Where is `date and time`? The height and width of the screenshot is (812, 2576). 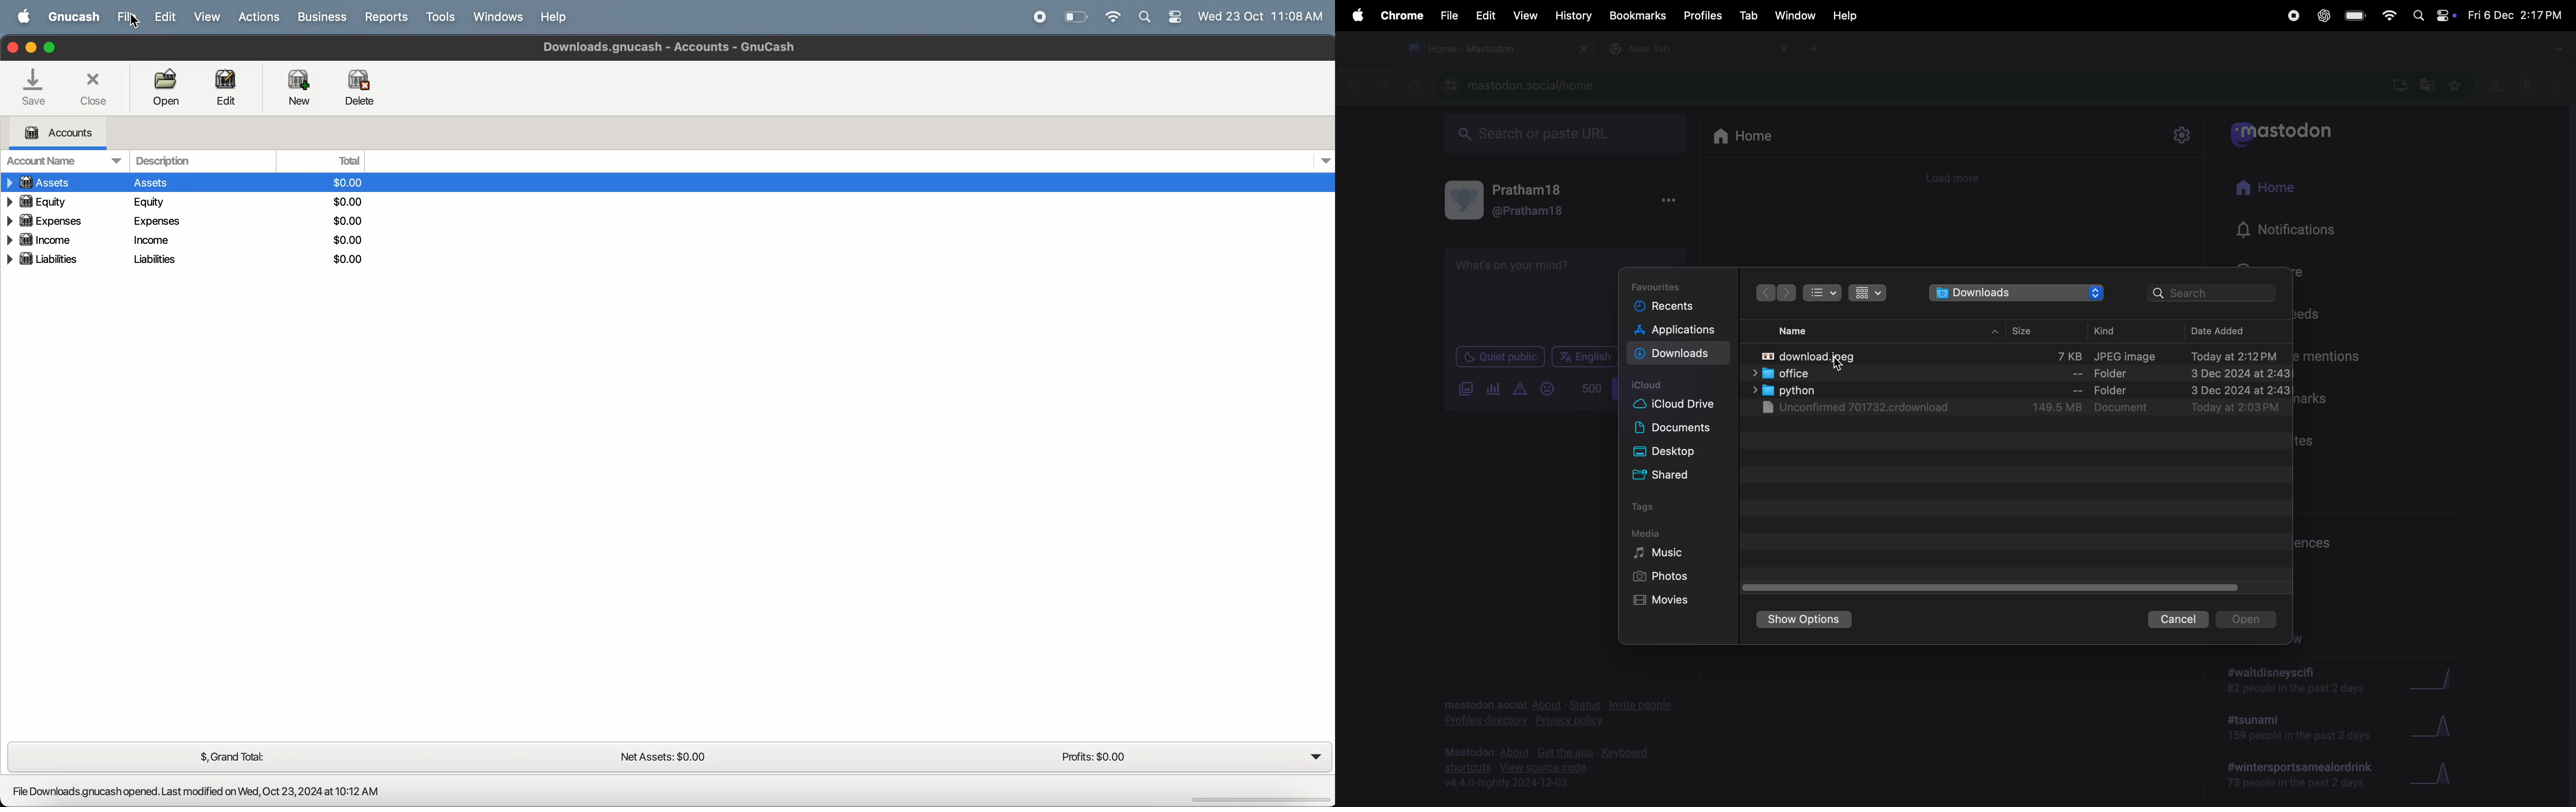
date and time is located at coordinates (2515, 14).